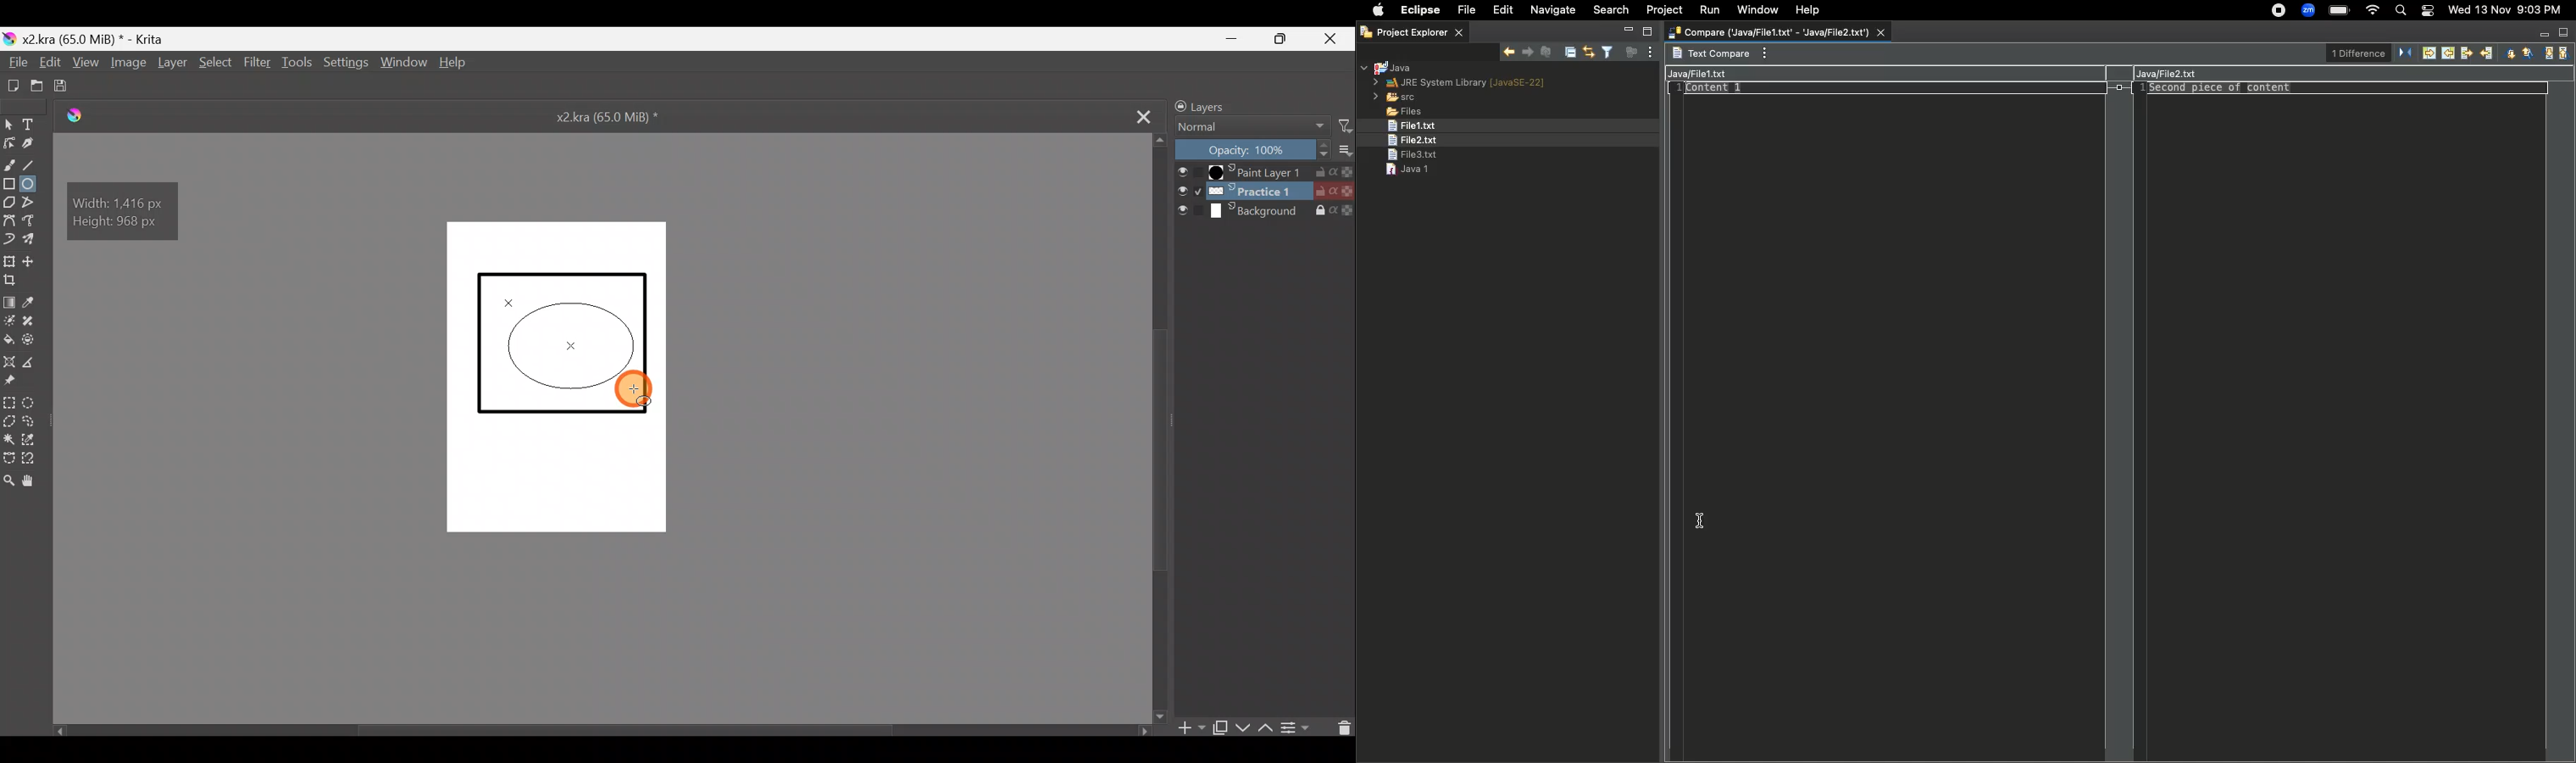 This screenshot has width=2576, height=784. I want to click on coding area, so click(1892, 405).